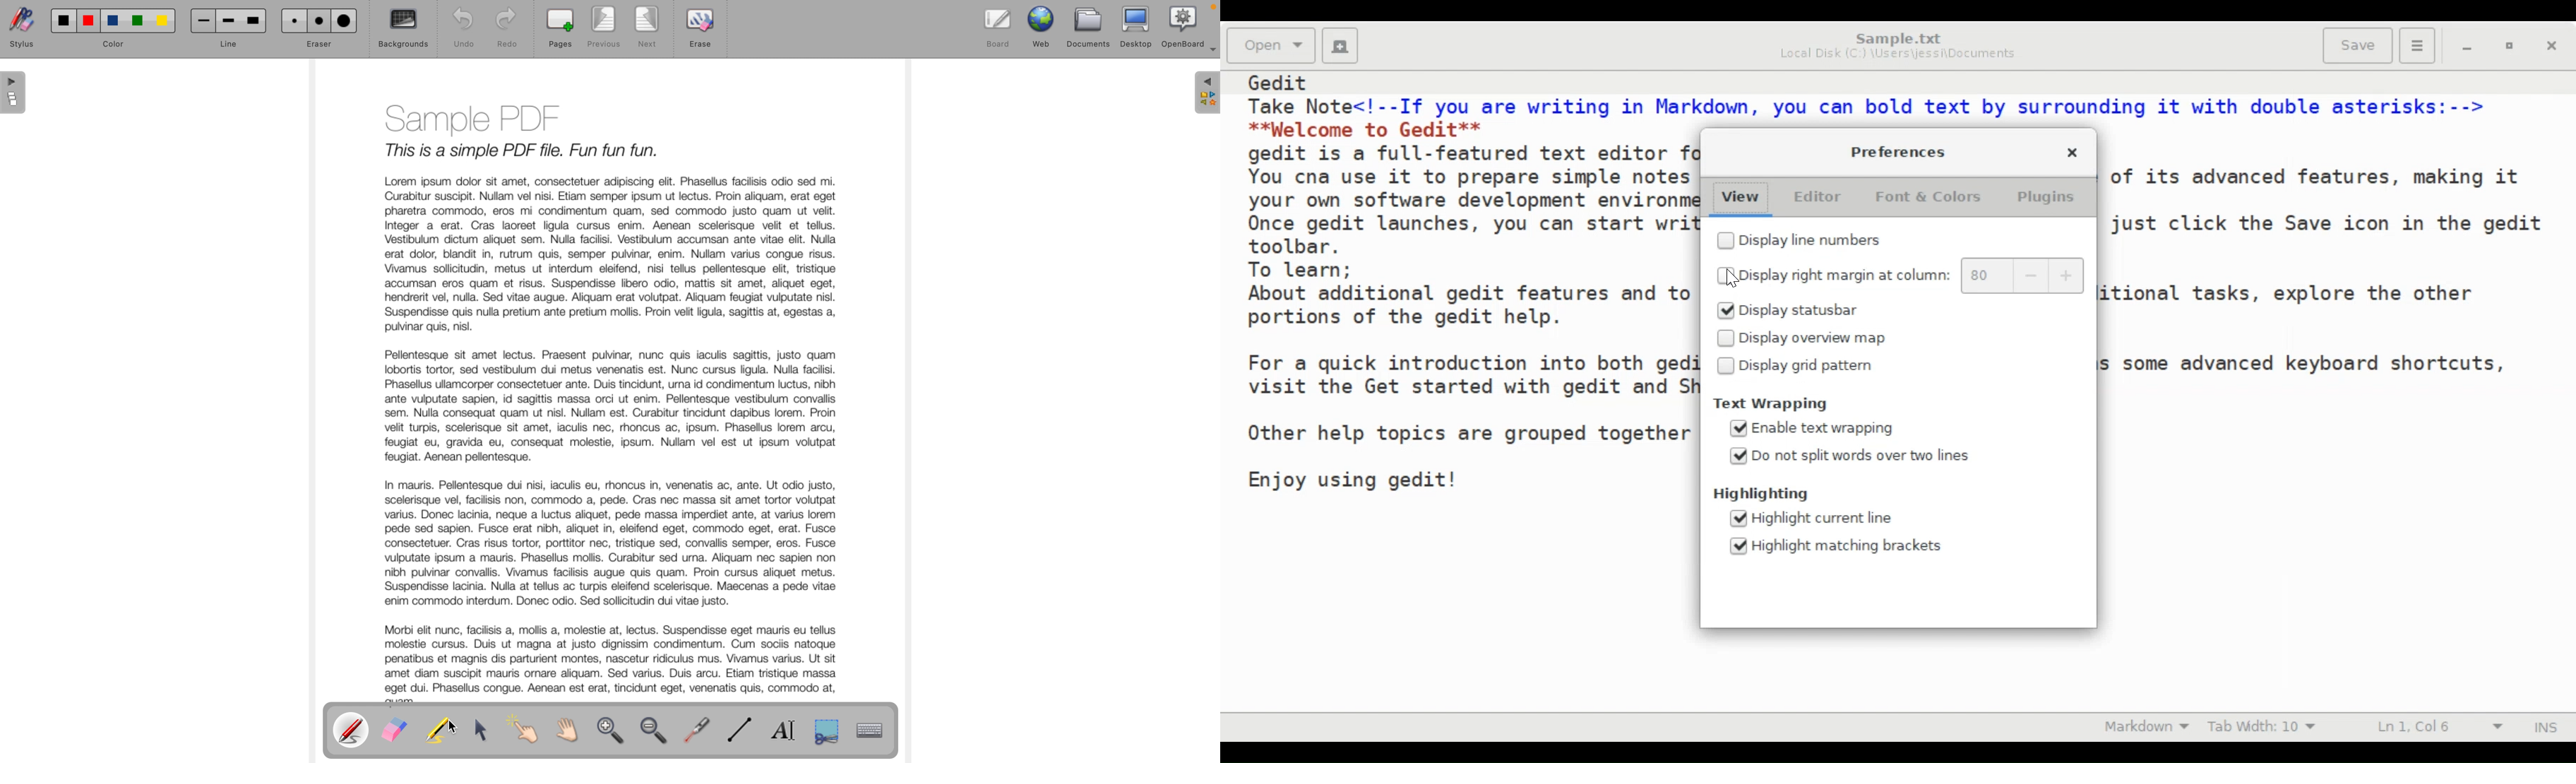 This screenshot has height=784, width=2576. I want to click on select, so click(483, 731).